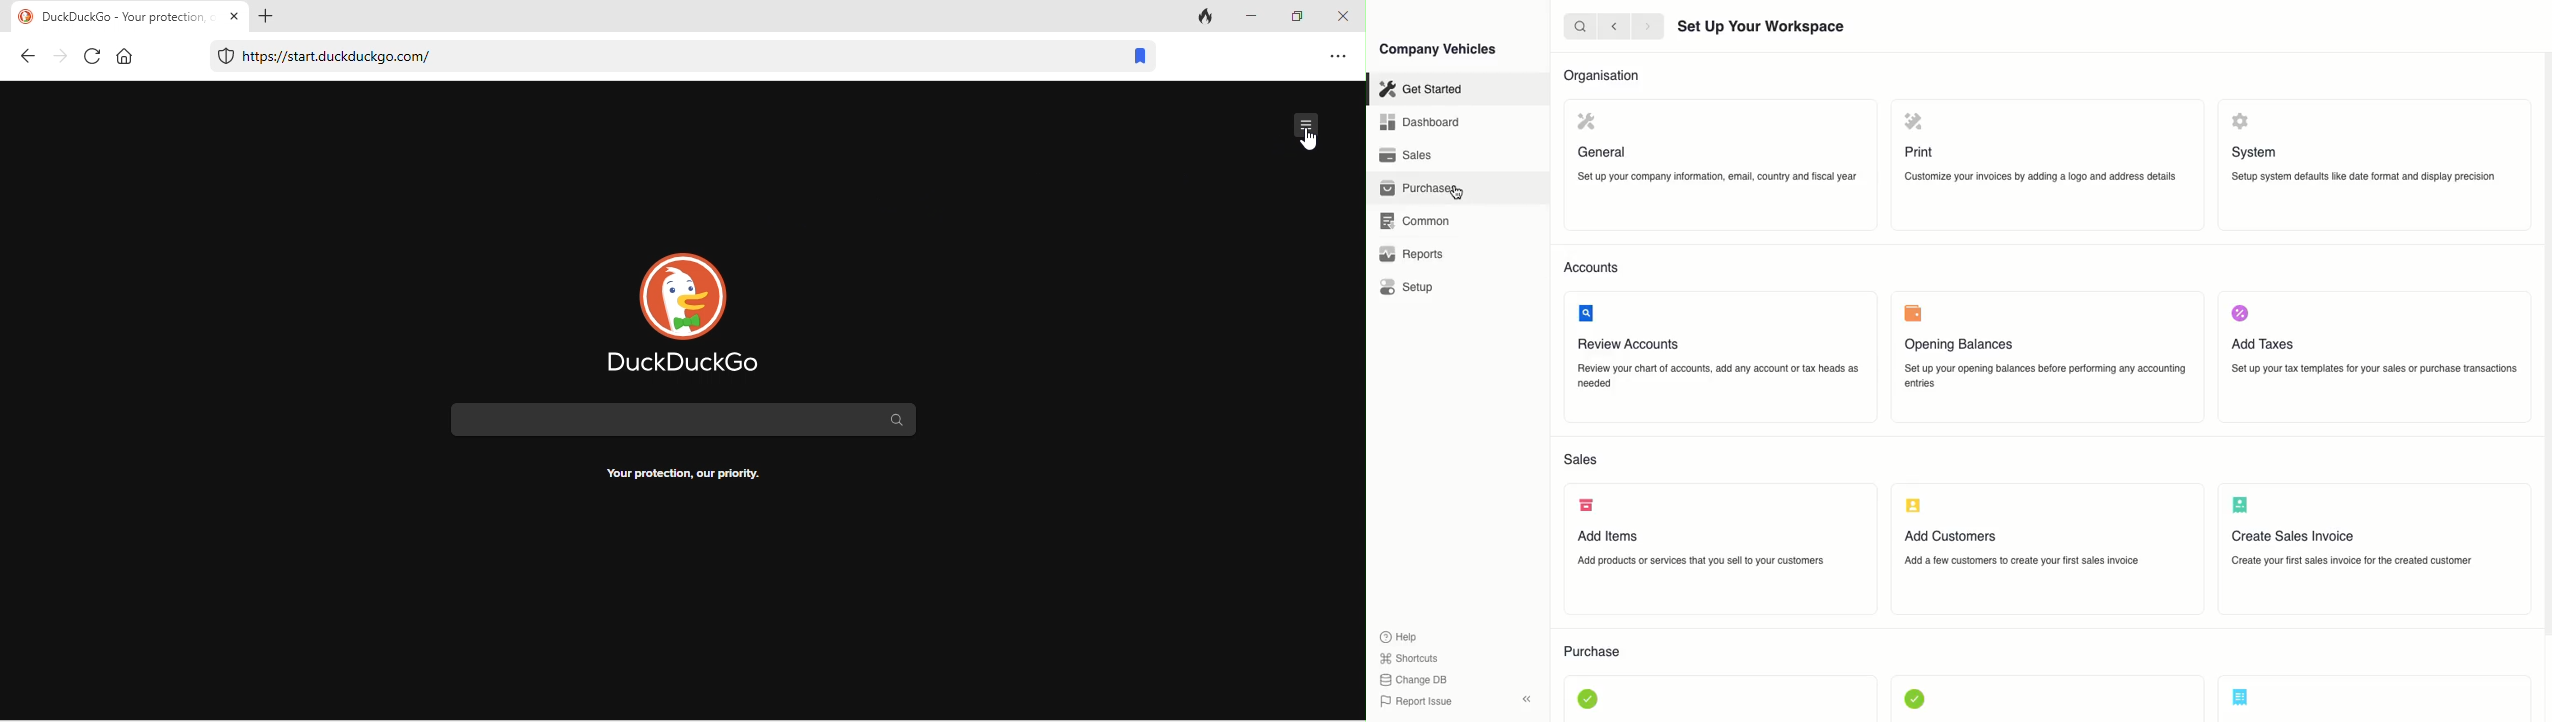  Describe the element at coordinates (2365, 177) in the screenshot. I see `Setup system defaults like date format and display precision` at that location.